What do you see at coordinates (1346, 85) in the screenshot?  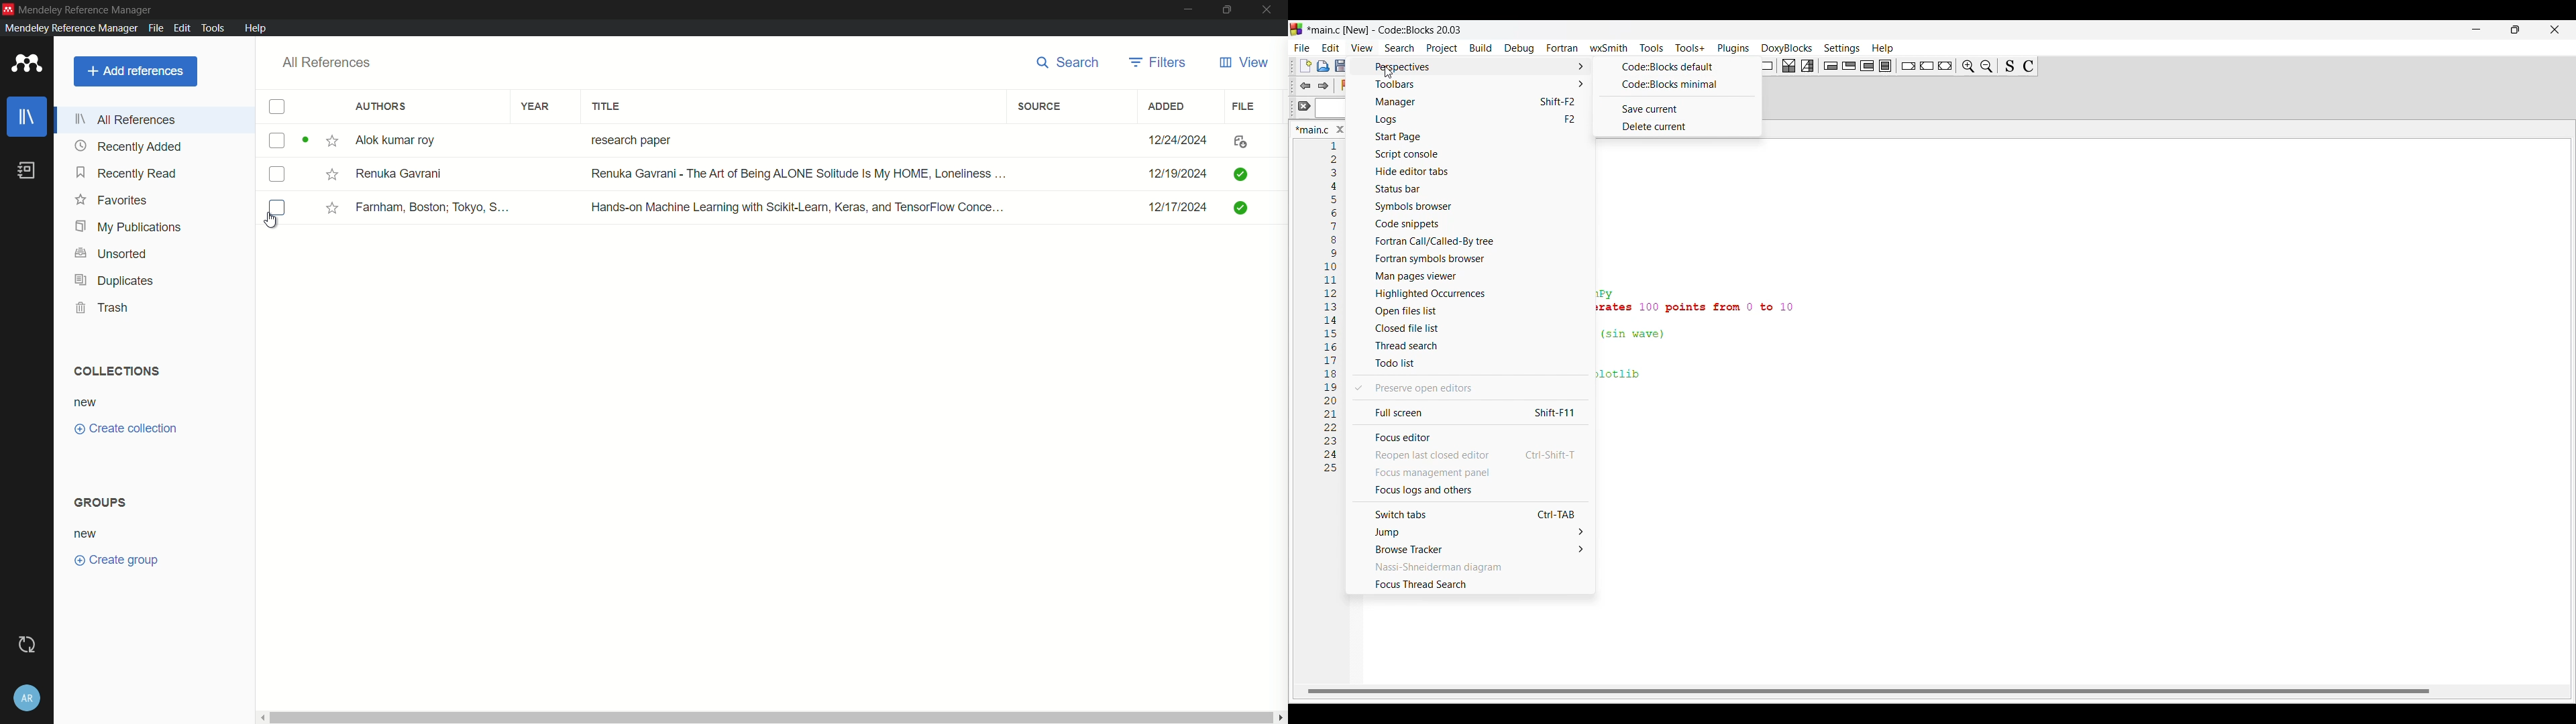 I see `Toggle bookmark` at bounding box center [1346, 85].